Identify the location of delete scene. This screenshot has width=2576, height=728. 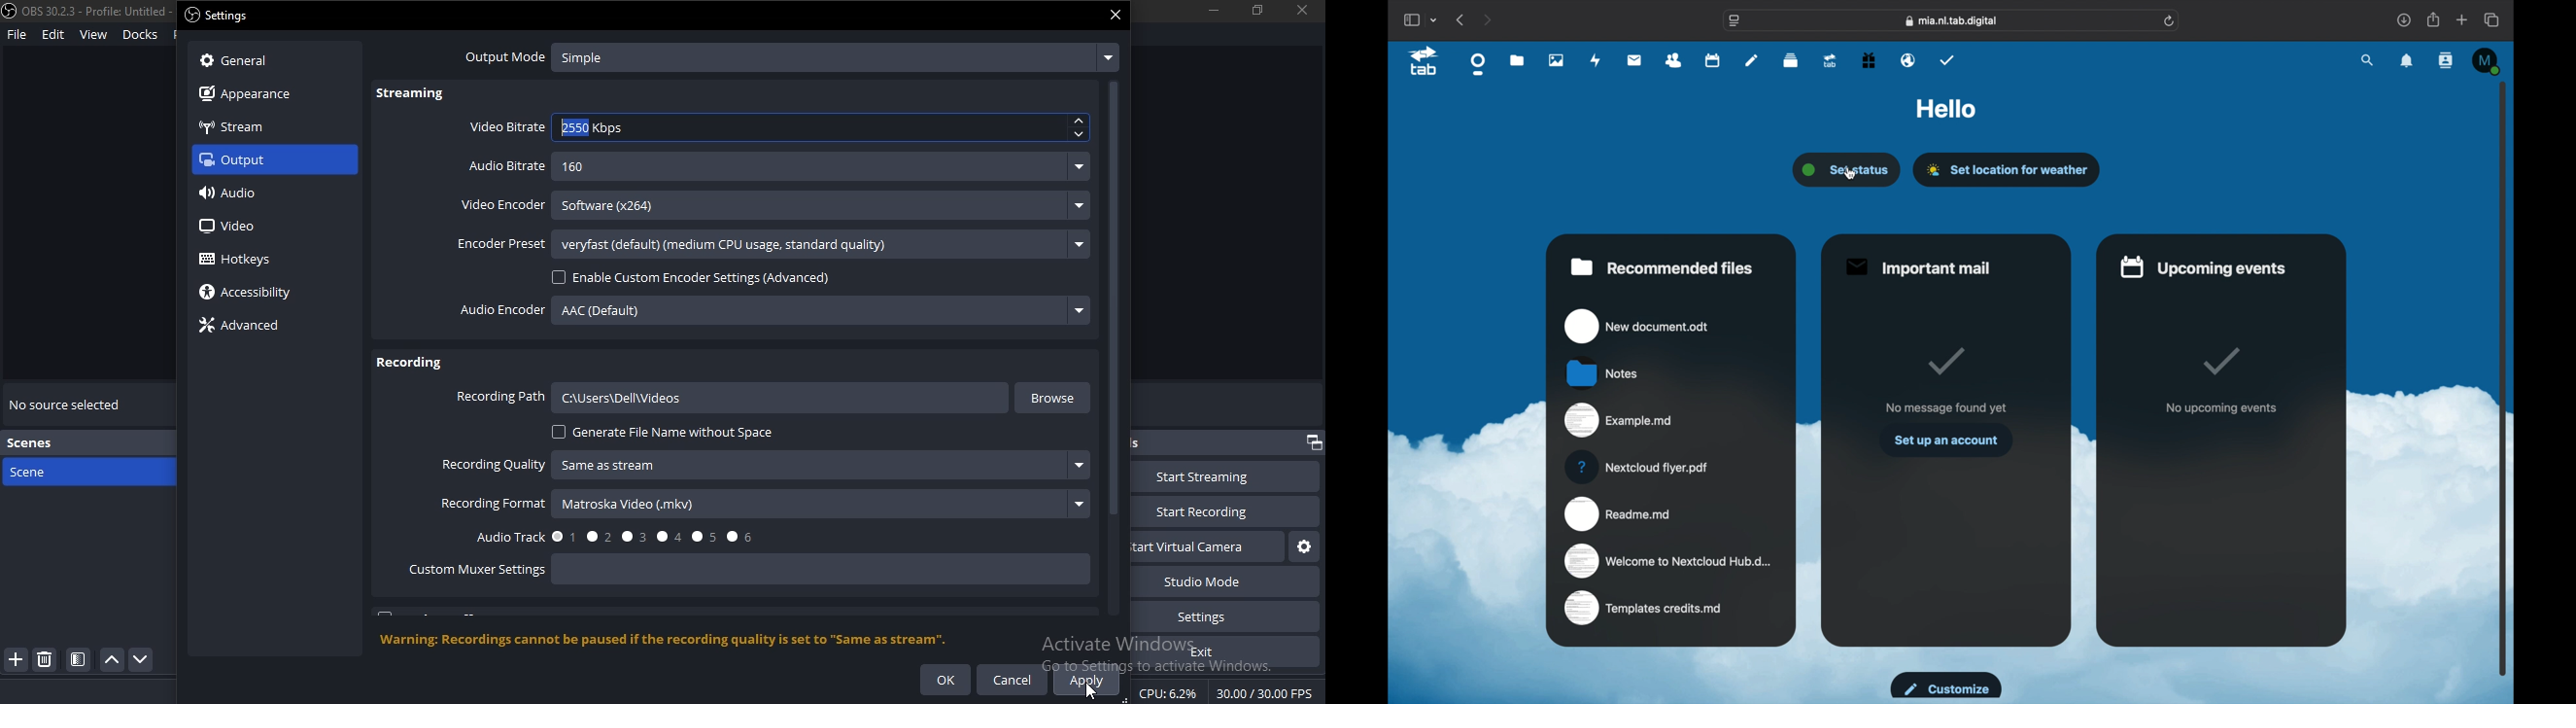
(46, 662).